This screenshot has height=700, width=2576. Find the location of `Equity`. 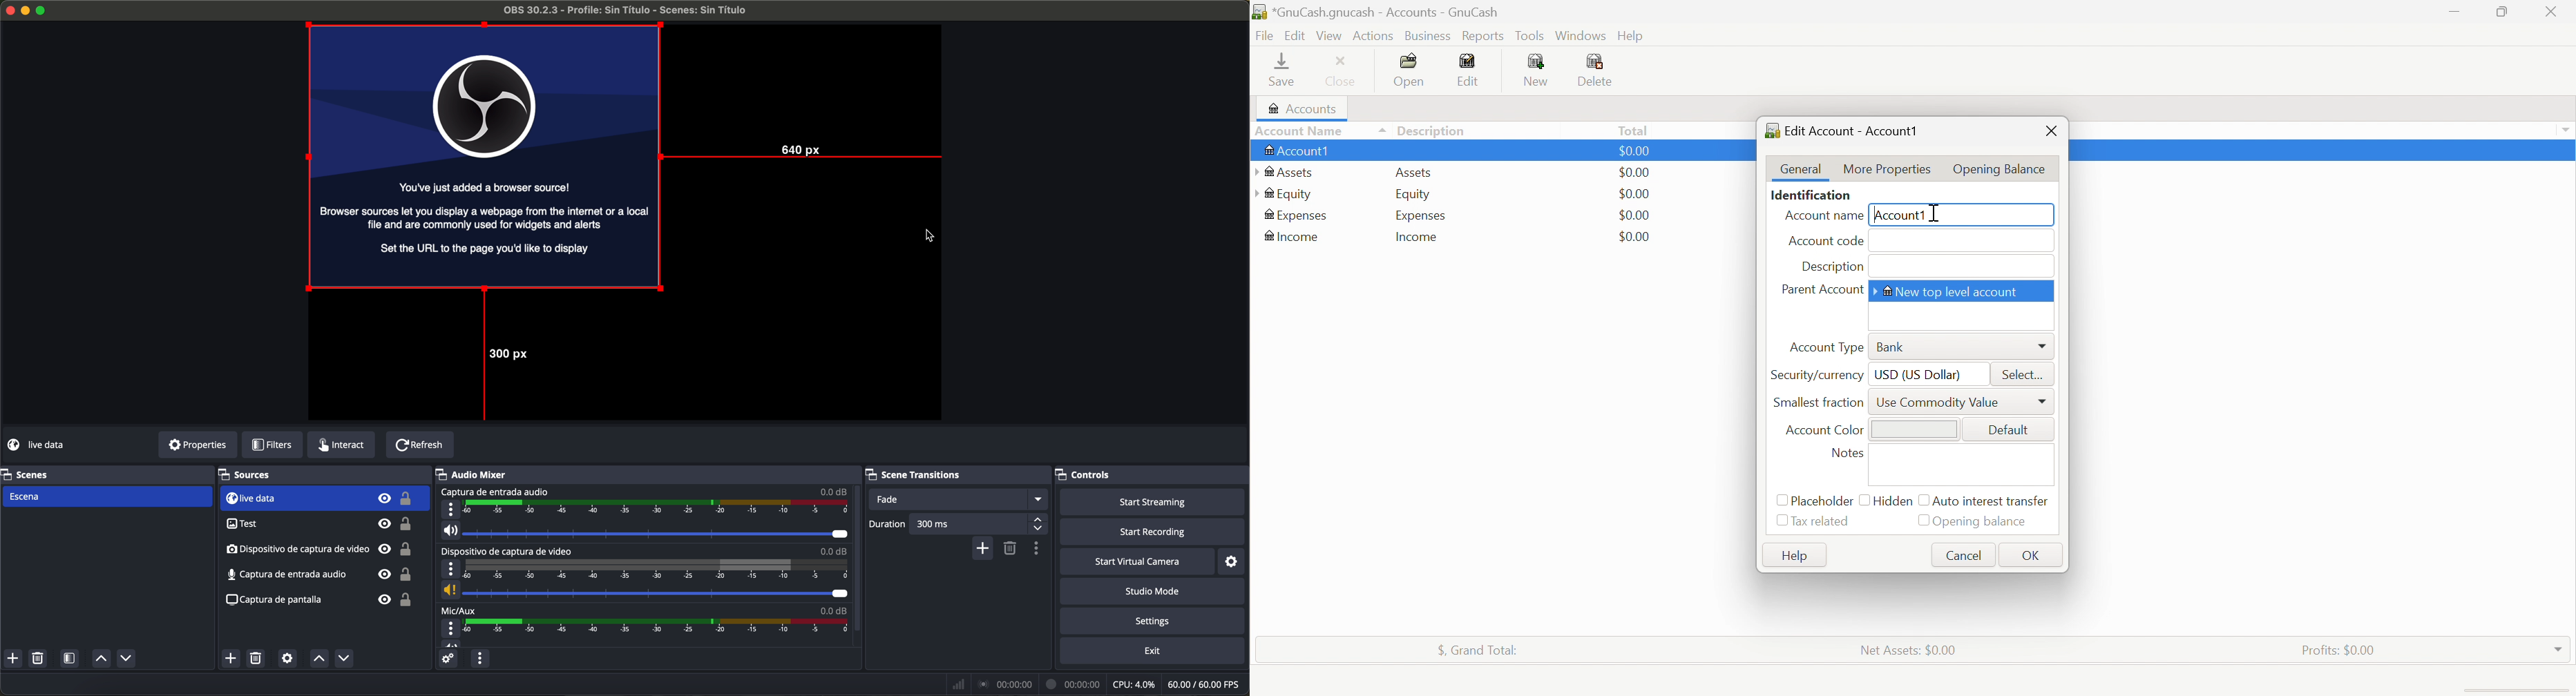

Equity is located at coordinates (1290, 195).